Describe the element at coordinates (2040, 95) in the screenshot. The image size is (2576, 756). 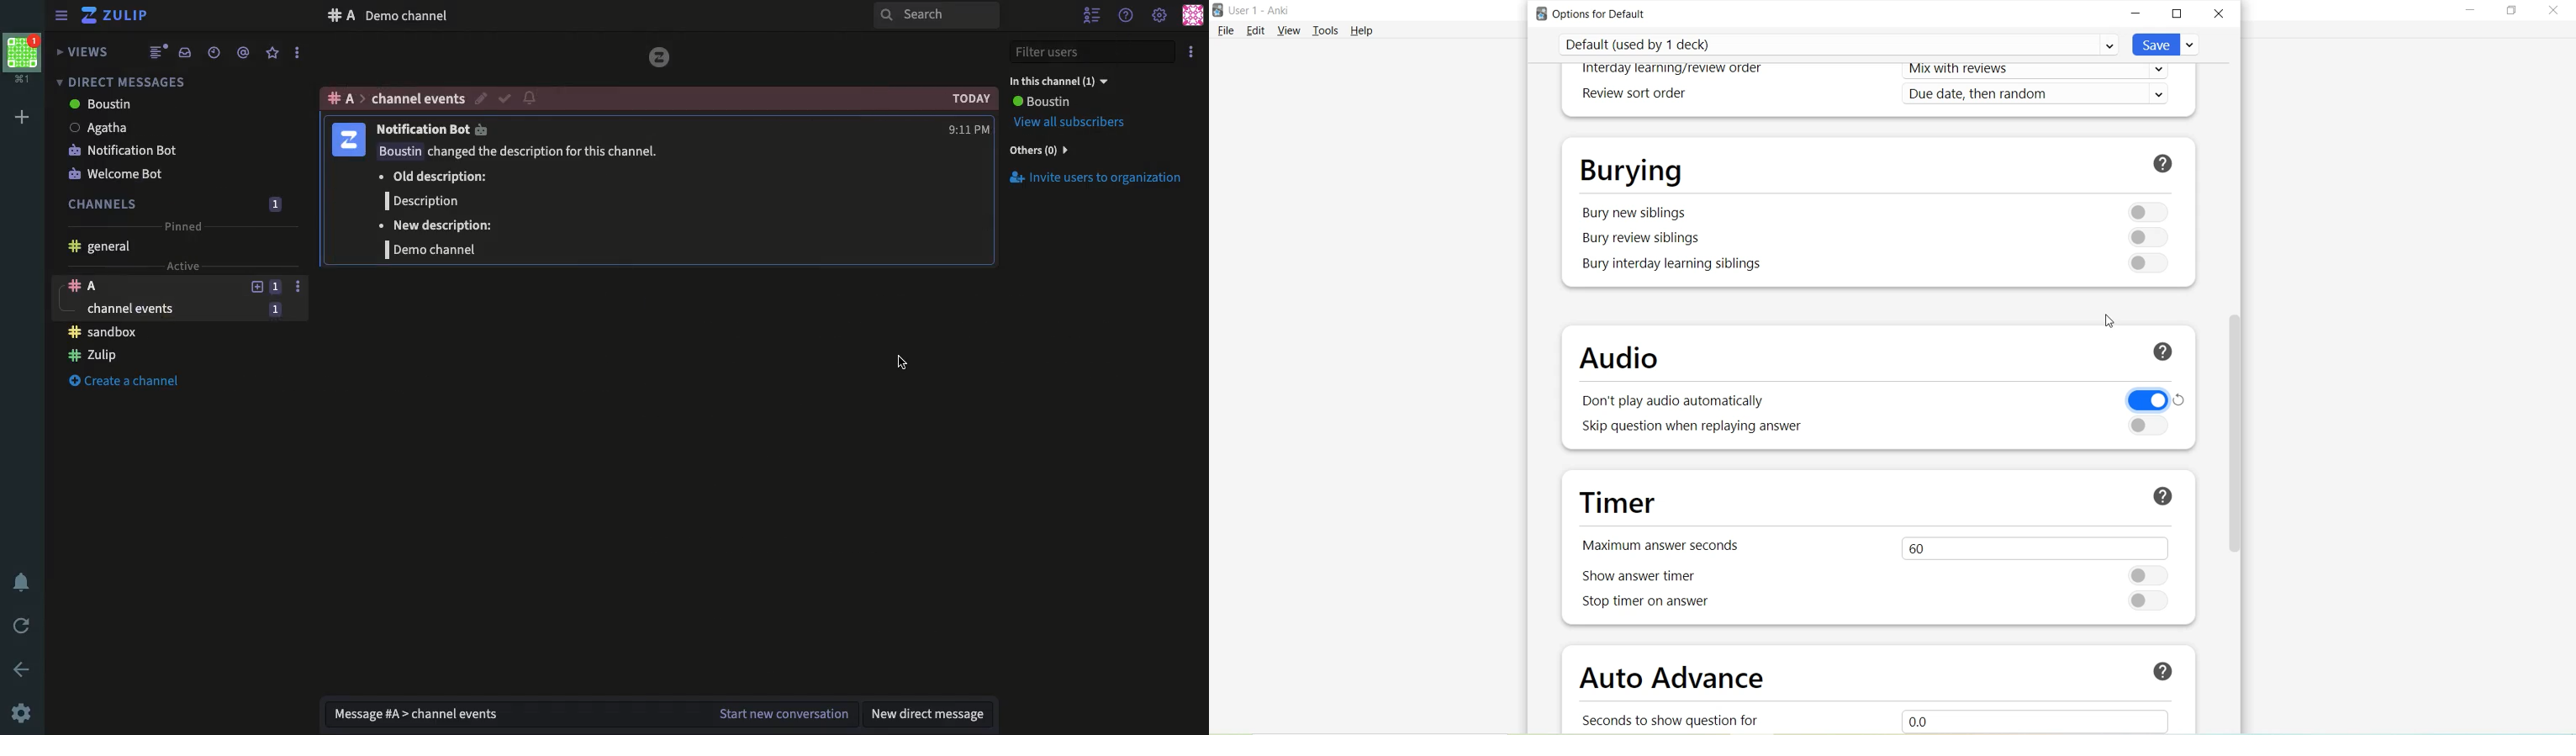
I see `Due date, then random` at that location.